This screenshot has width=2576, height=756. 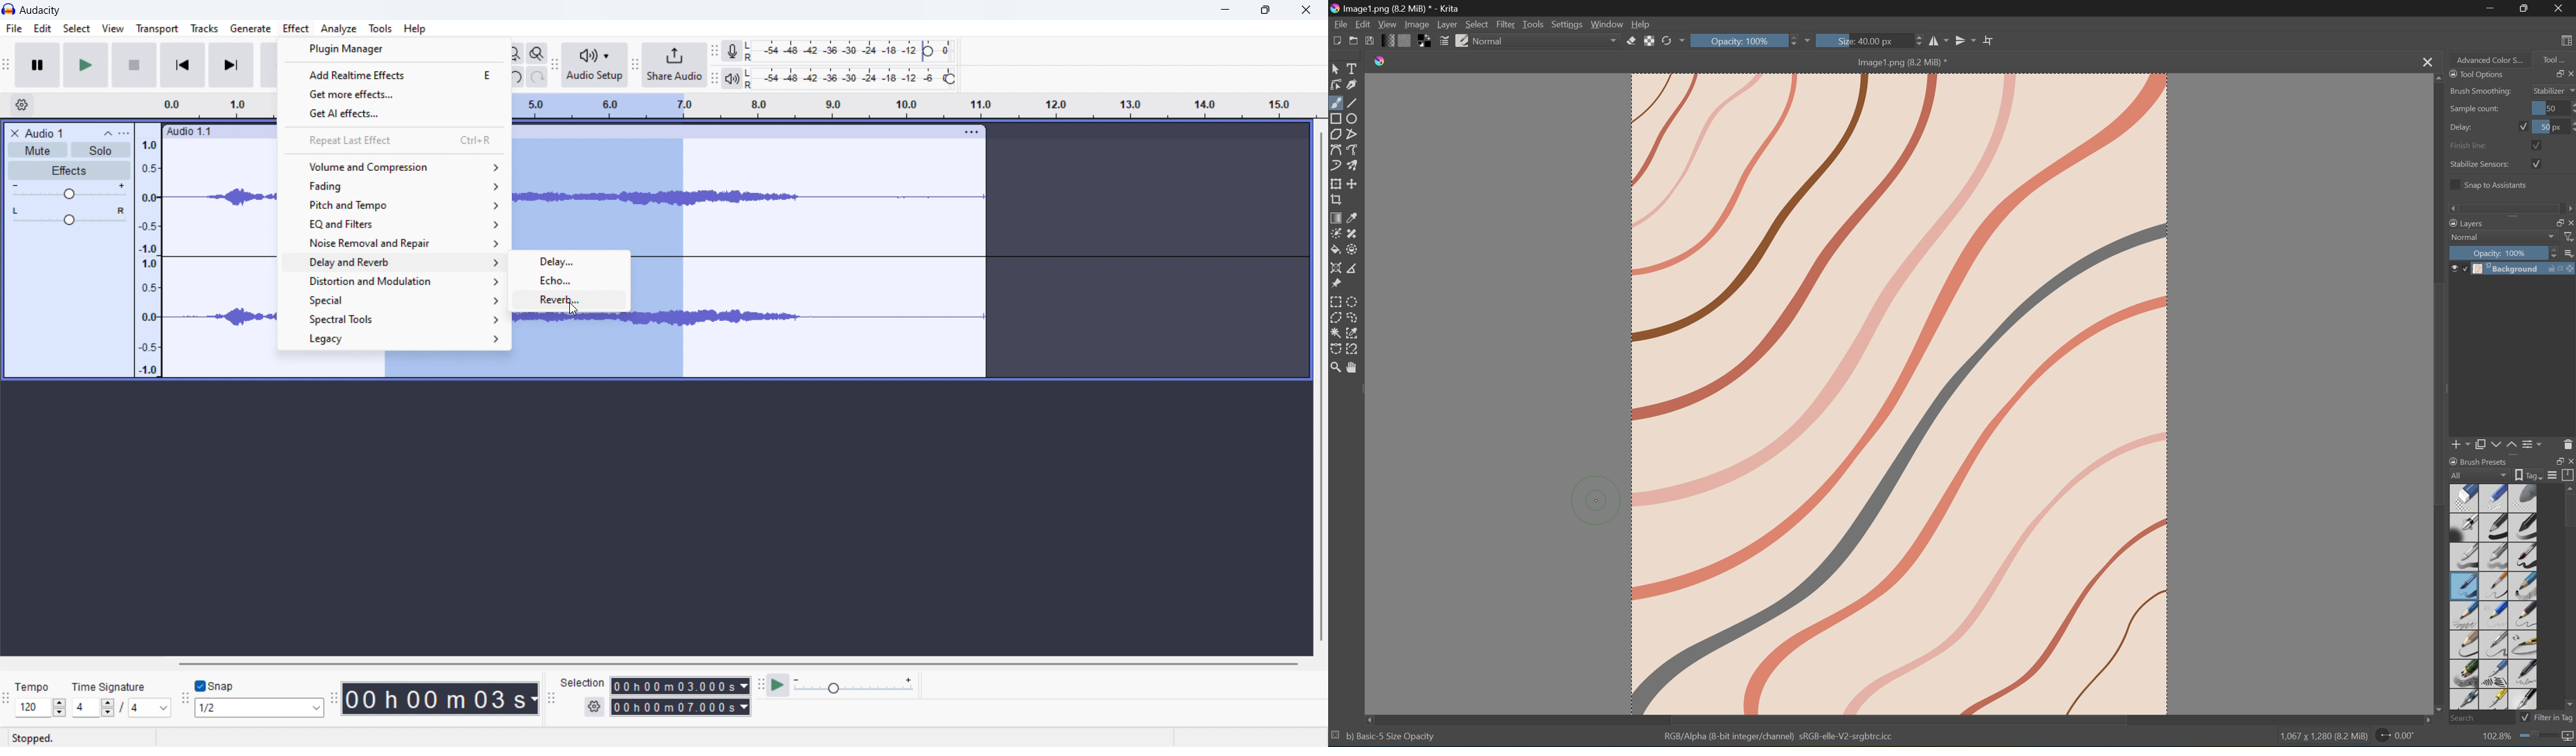 I want to click on Reference images tool, so click(x=1336, y=284).